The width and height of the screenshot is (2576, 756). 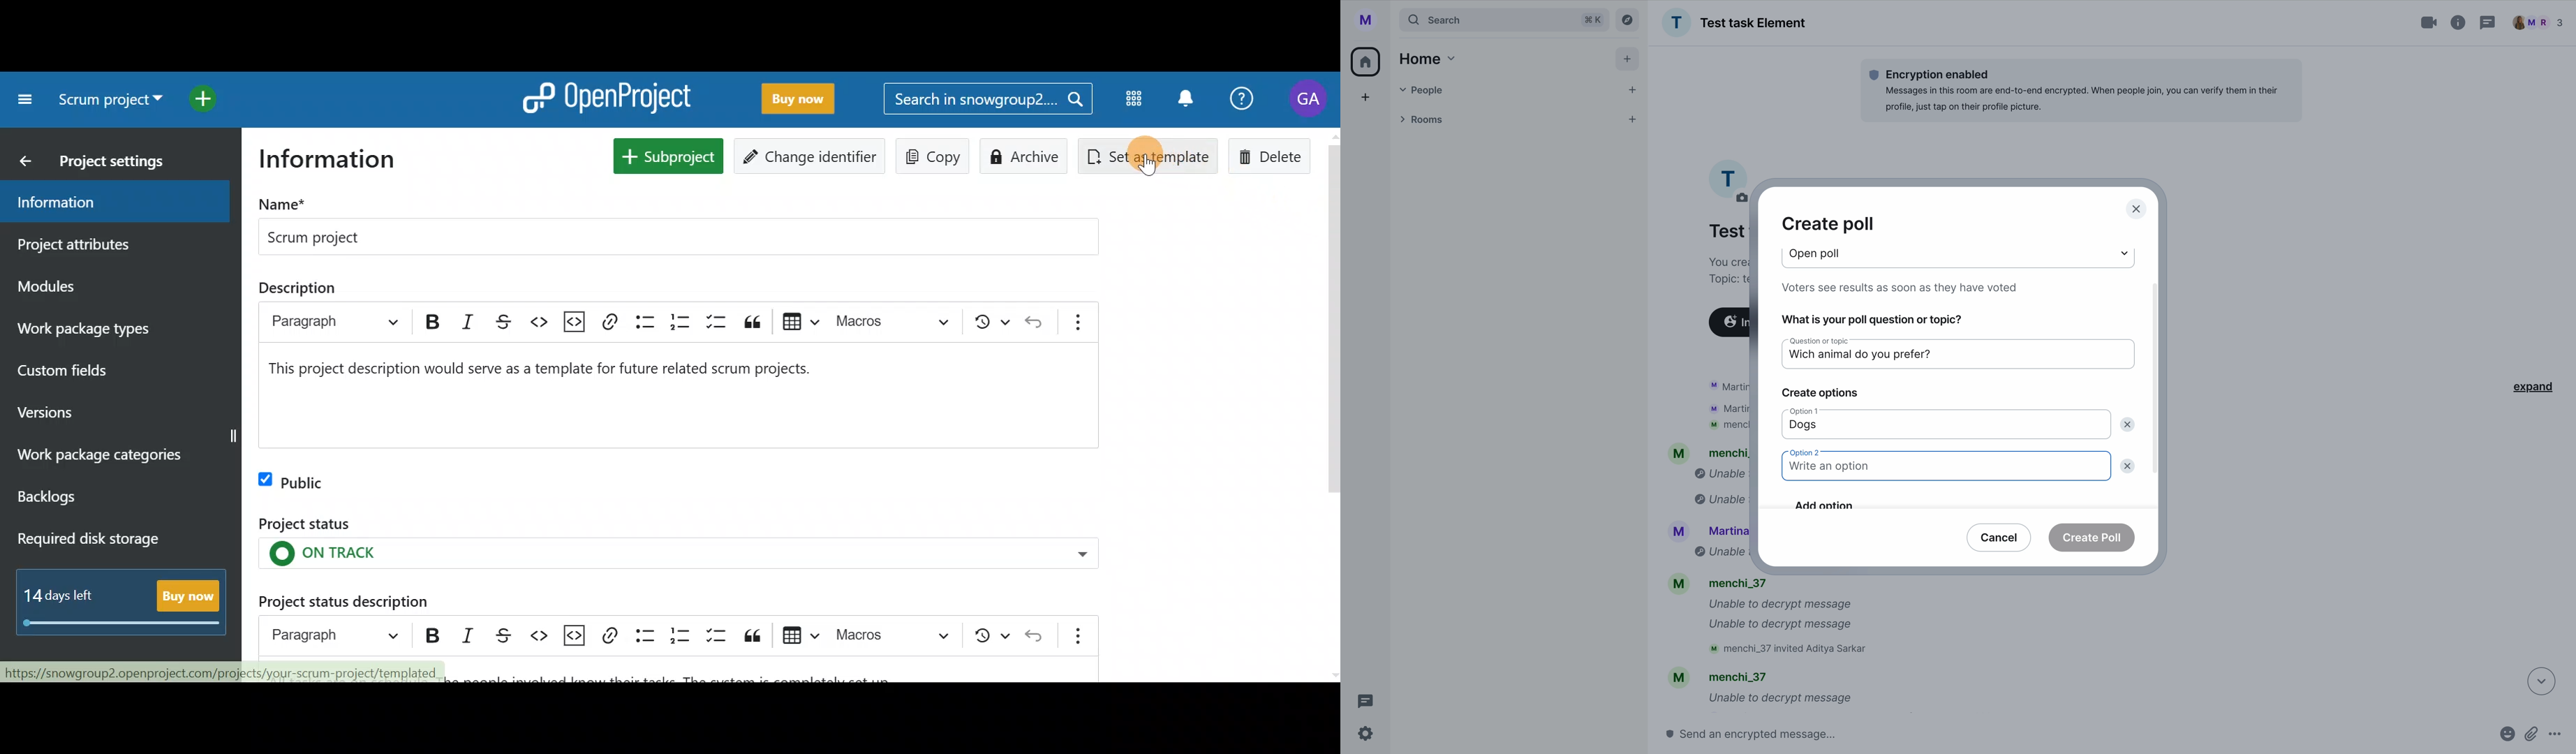 What do you see at coordinates (1835, 471) in the screenshot?
I see `write an option` at bounding box center [1835, 471].